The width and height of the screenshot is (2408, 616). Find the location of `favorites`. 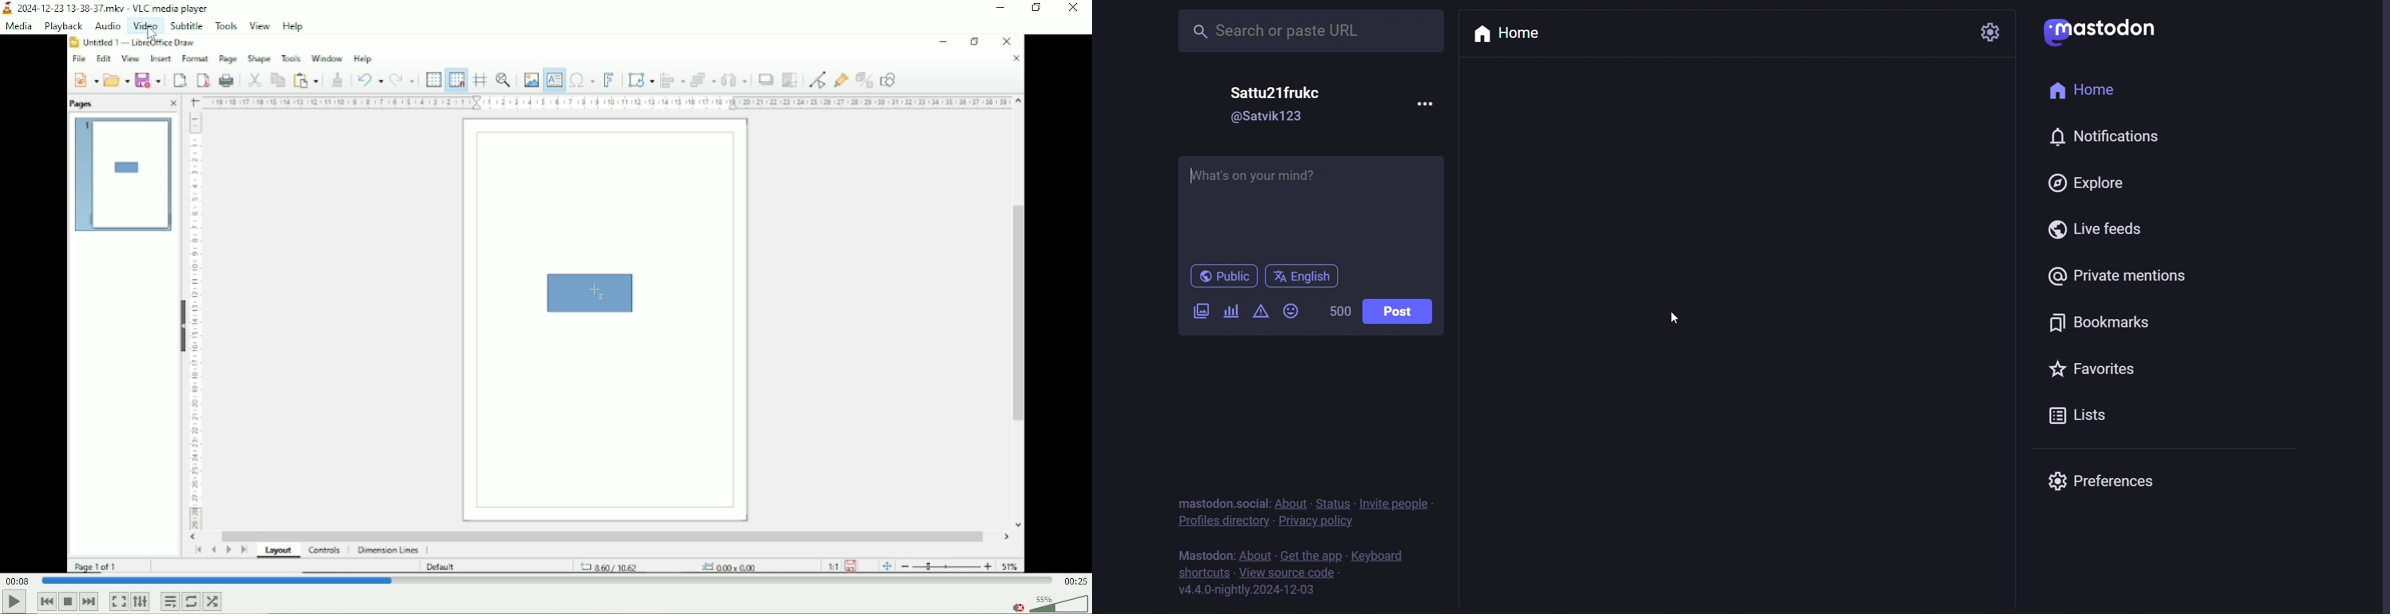

favorites is located at coordinates (2095, 368).